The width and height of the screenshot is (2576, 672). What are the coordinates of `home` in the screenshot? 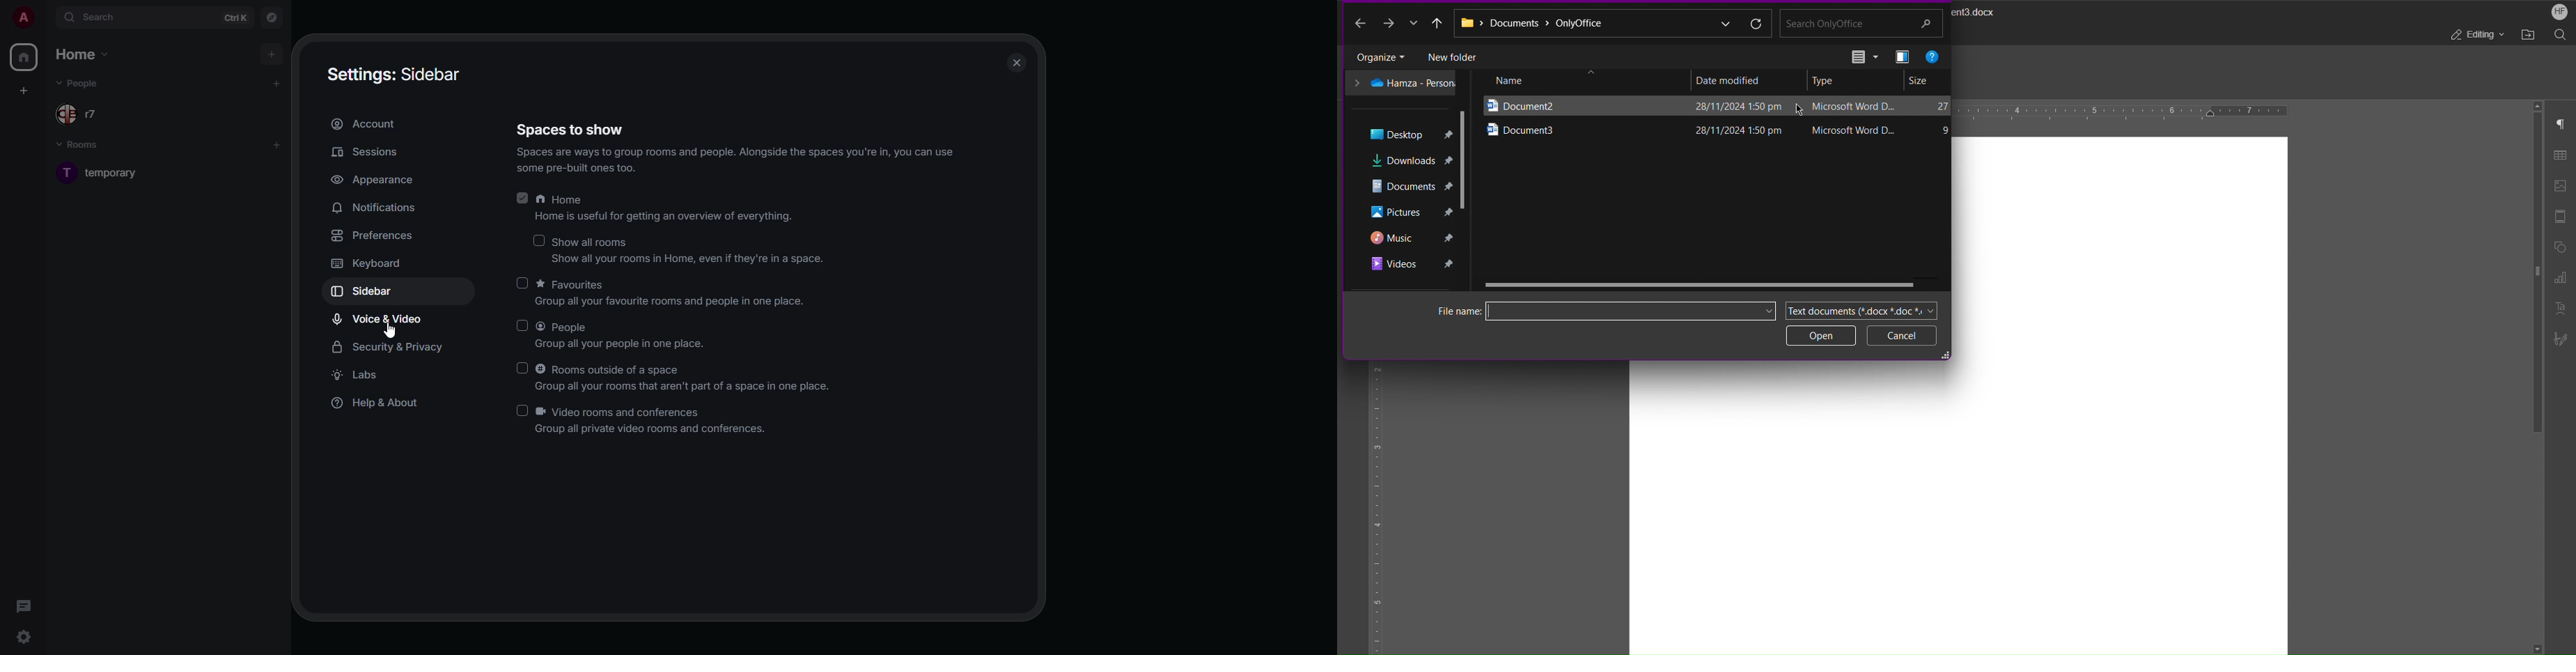 It's located at (86, 56).